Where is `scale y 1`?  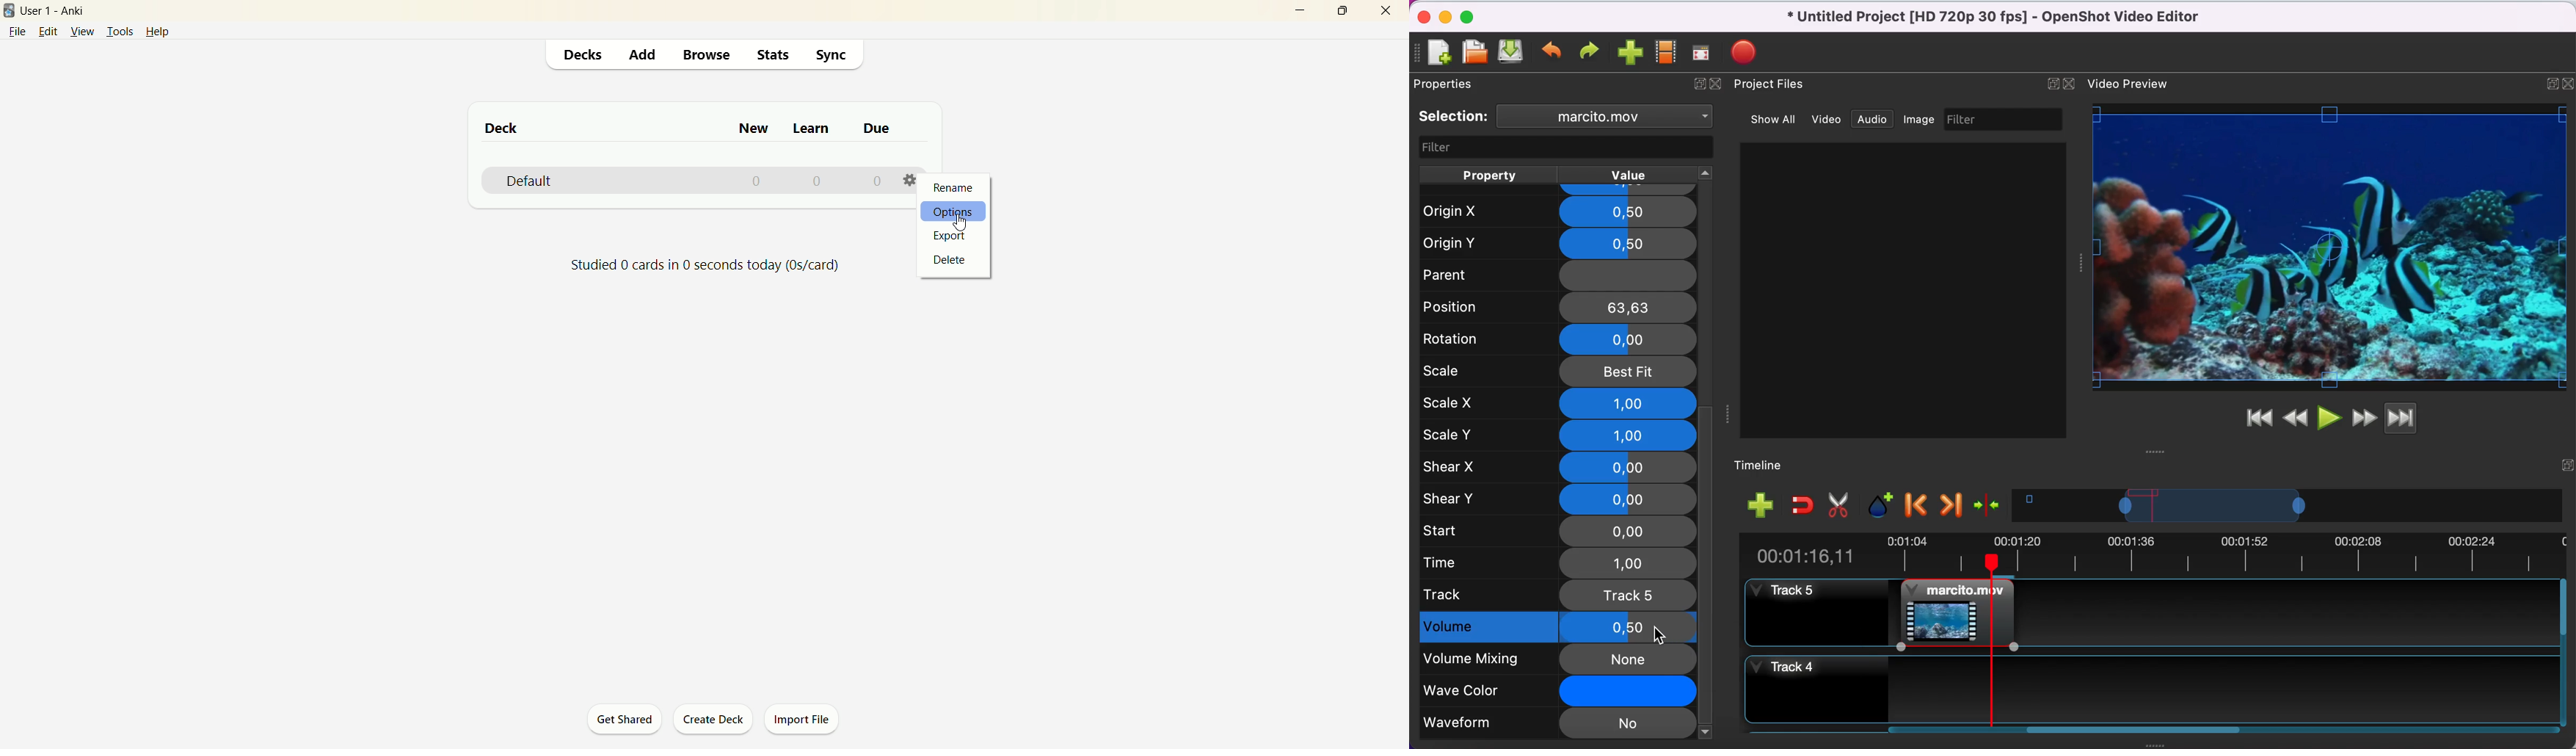
scale y 1 is located at coordinates (1559, 435).